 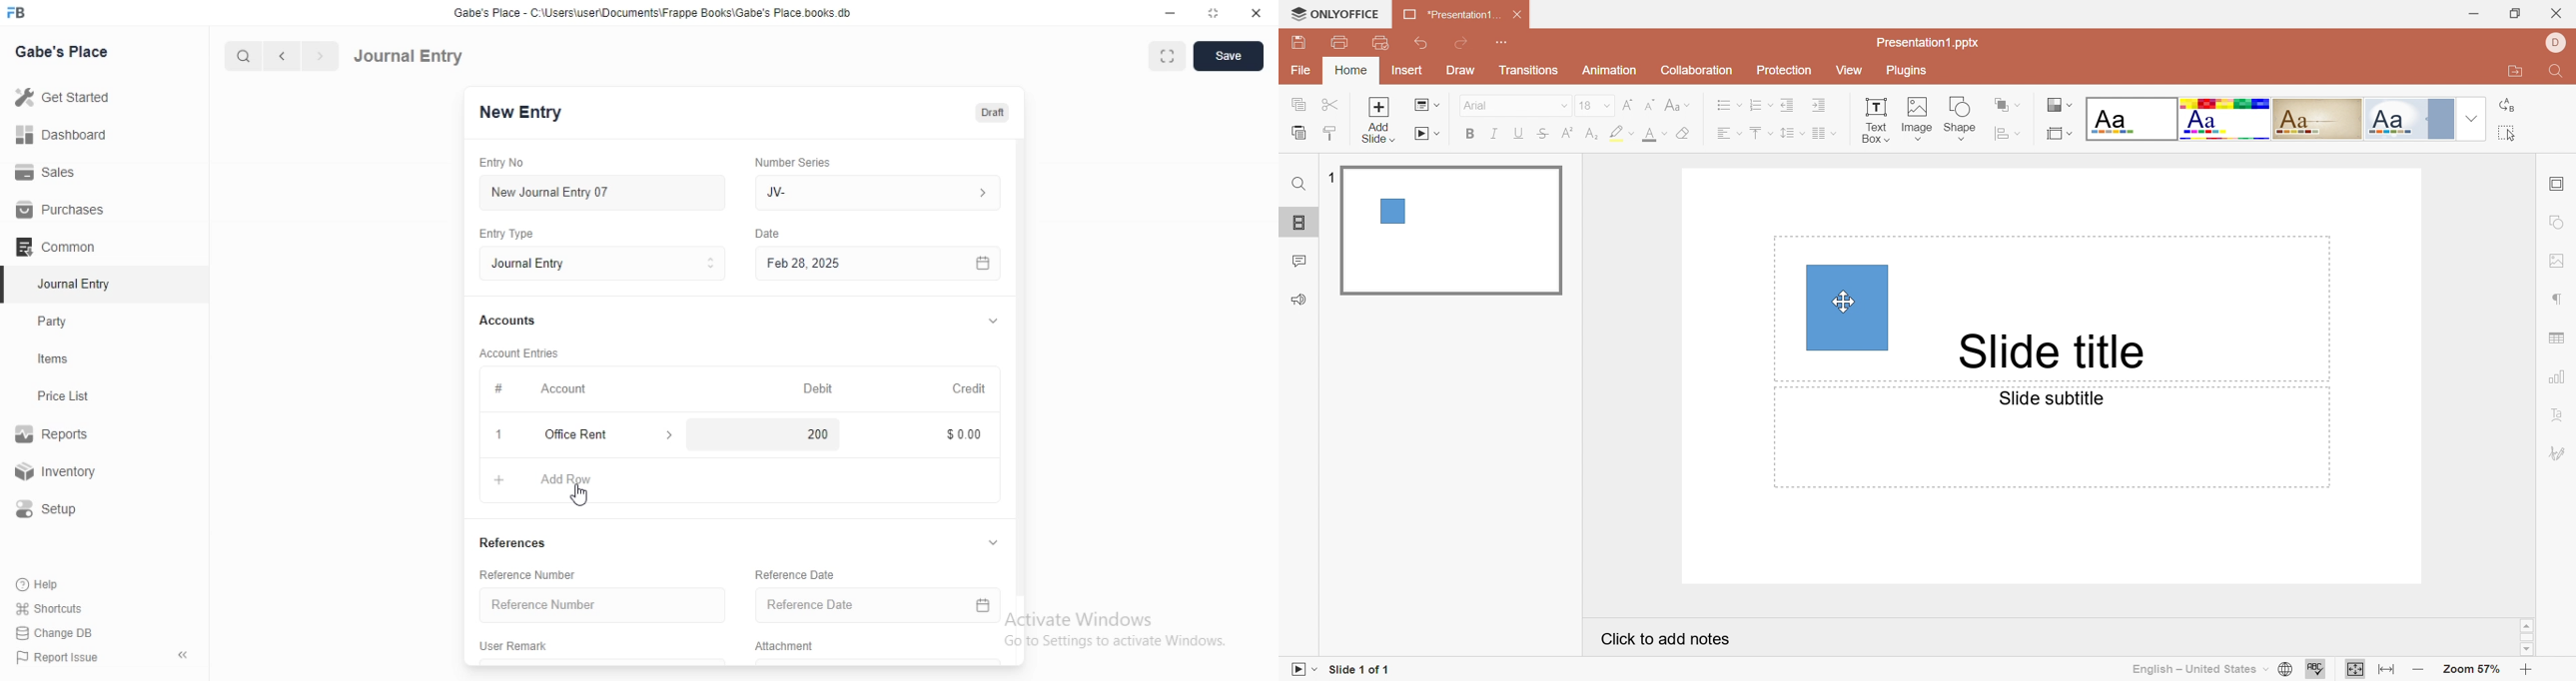 I want to click on Highlight color, so click(x=1620, y=134).